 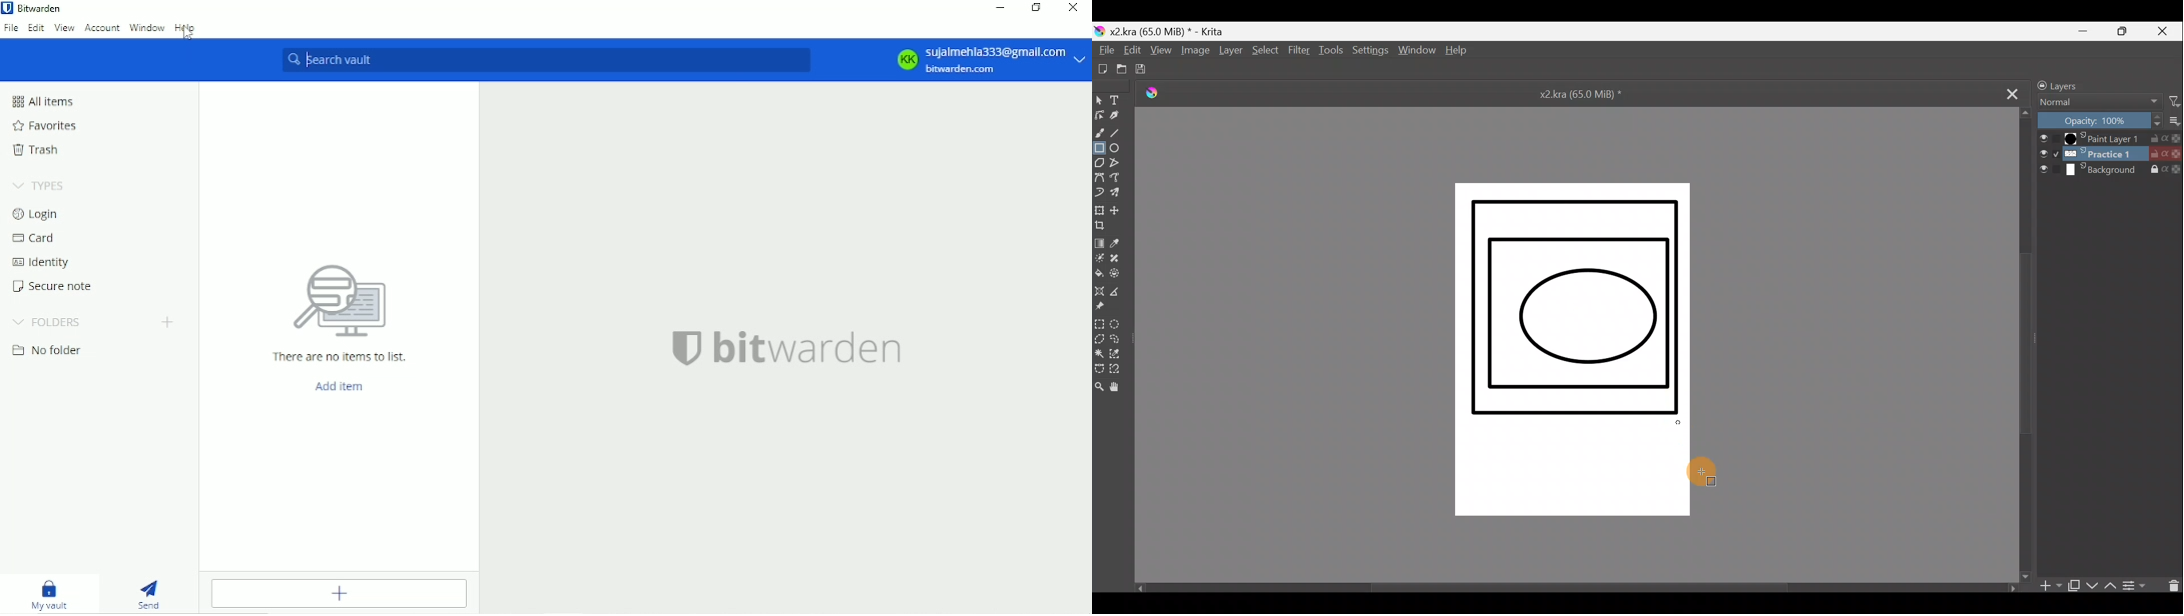 What do you see at coordinates (2138, 586) in the screenshot?
I see `View/change layer properties` at bounding box center [2138, 586].